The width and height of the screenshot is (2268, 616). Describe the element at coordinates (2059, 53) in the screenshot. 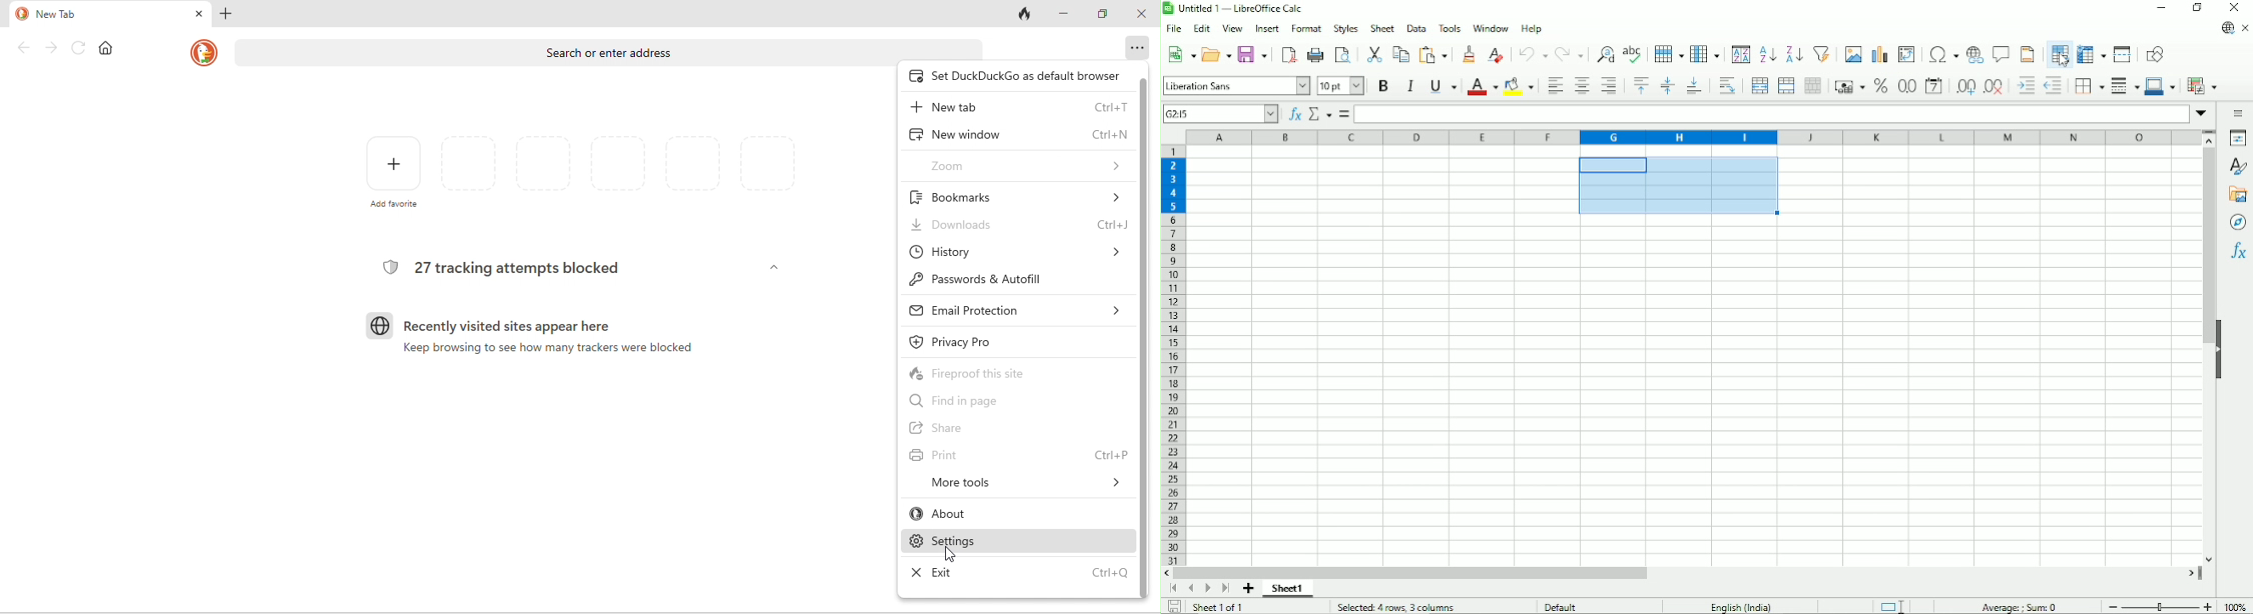

I see `Define print area` at that location.